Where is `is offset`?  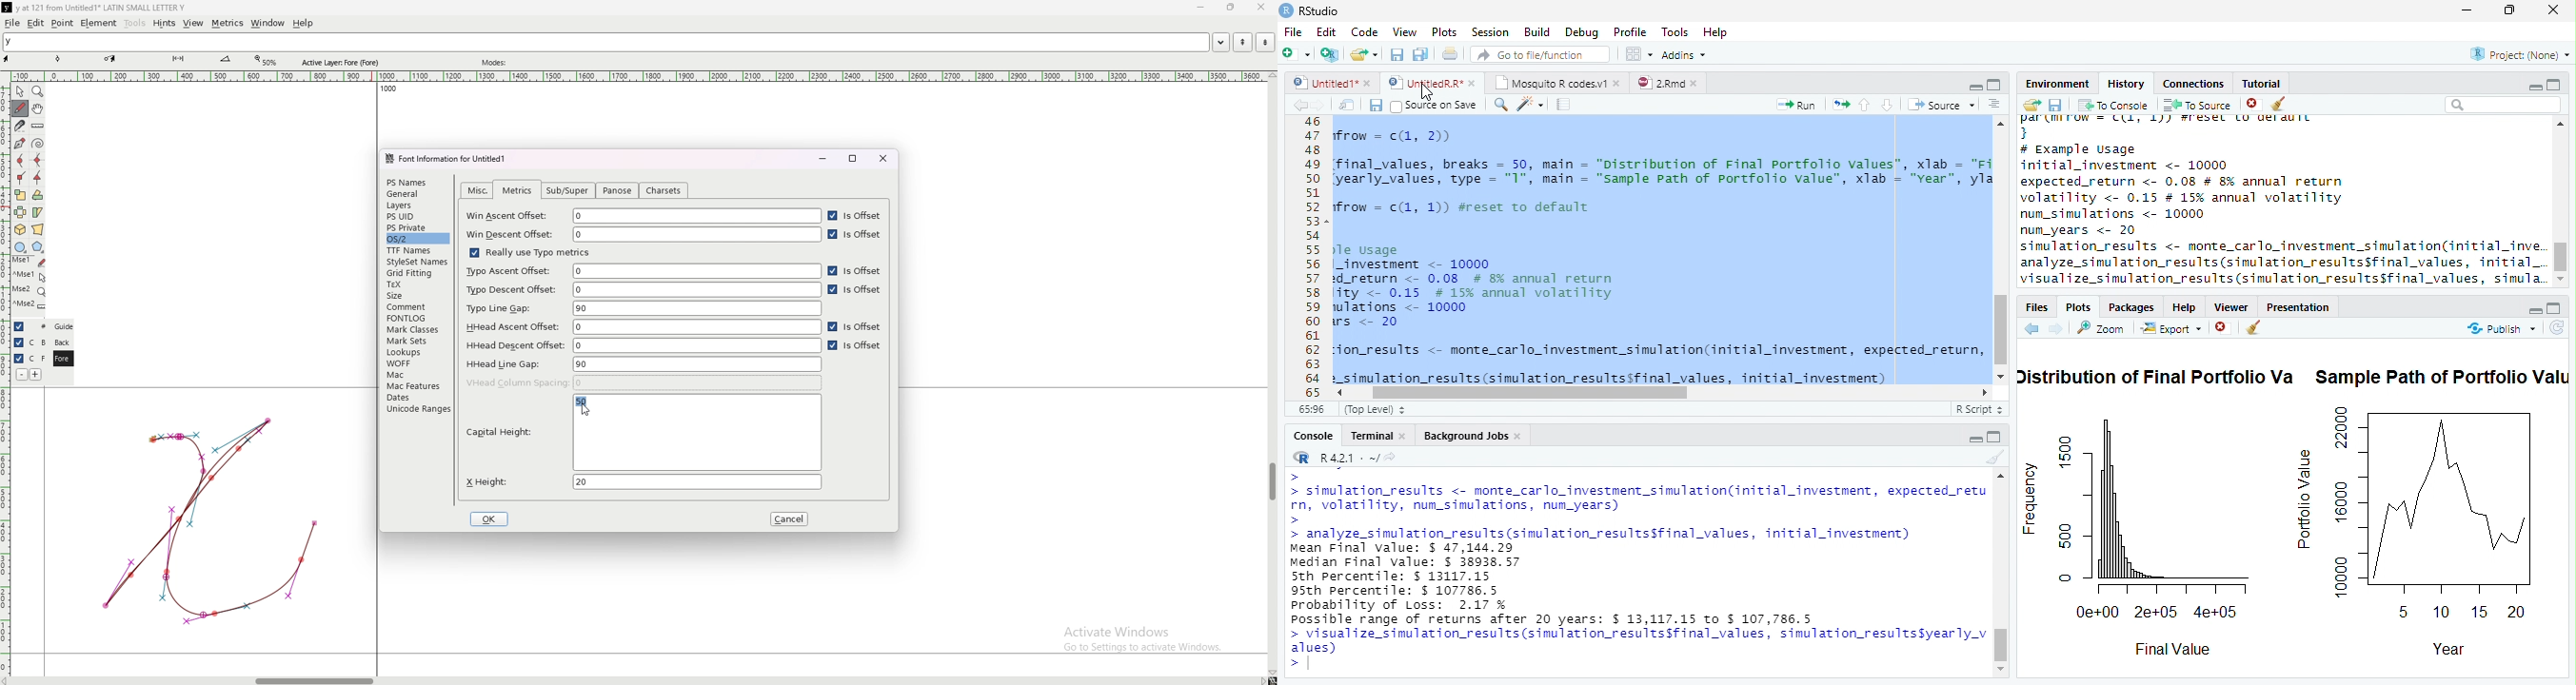 is offset is located at coordinates (856, 328).